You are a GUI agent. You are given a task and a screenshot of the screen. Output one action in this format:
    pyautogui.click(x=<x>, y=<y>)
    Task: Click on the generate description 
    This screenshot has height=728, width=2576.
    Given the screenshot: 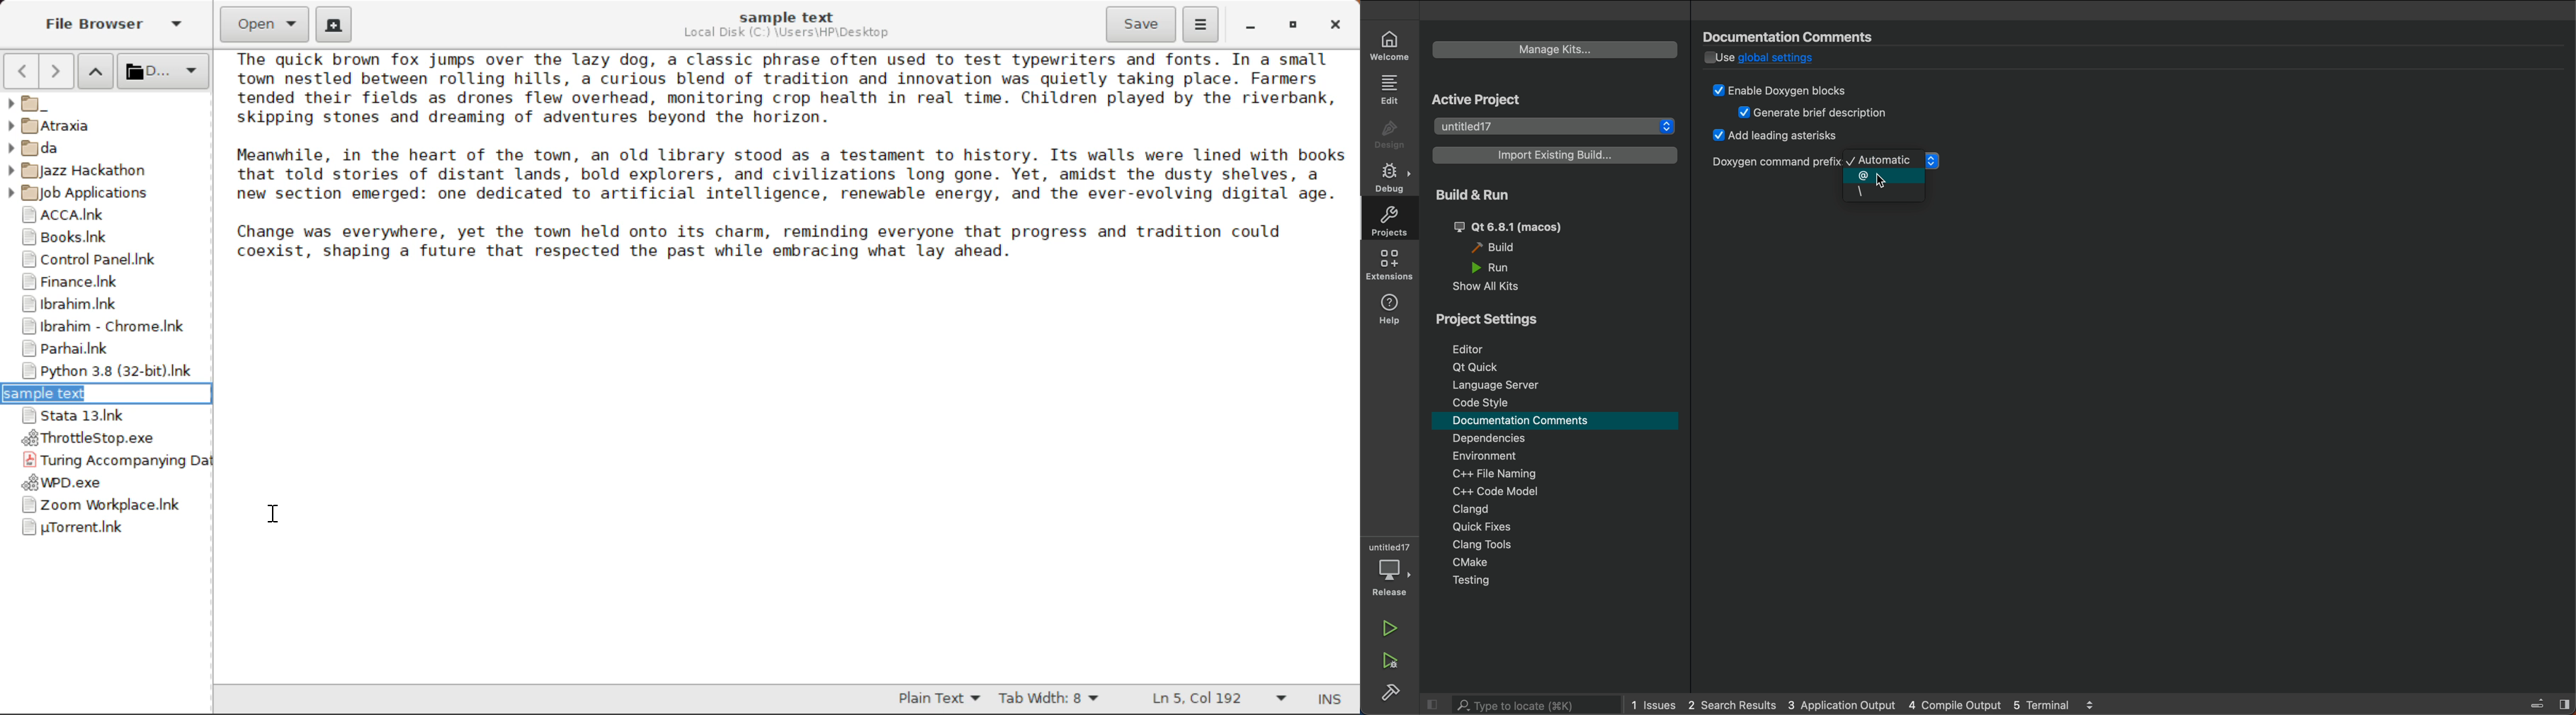 What is the action you would take?
    pyautogui.click(x=1816, y=114)
    